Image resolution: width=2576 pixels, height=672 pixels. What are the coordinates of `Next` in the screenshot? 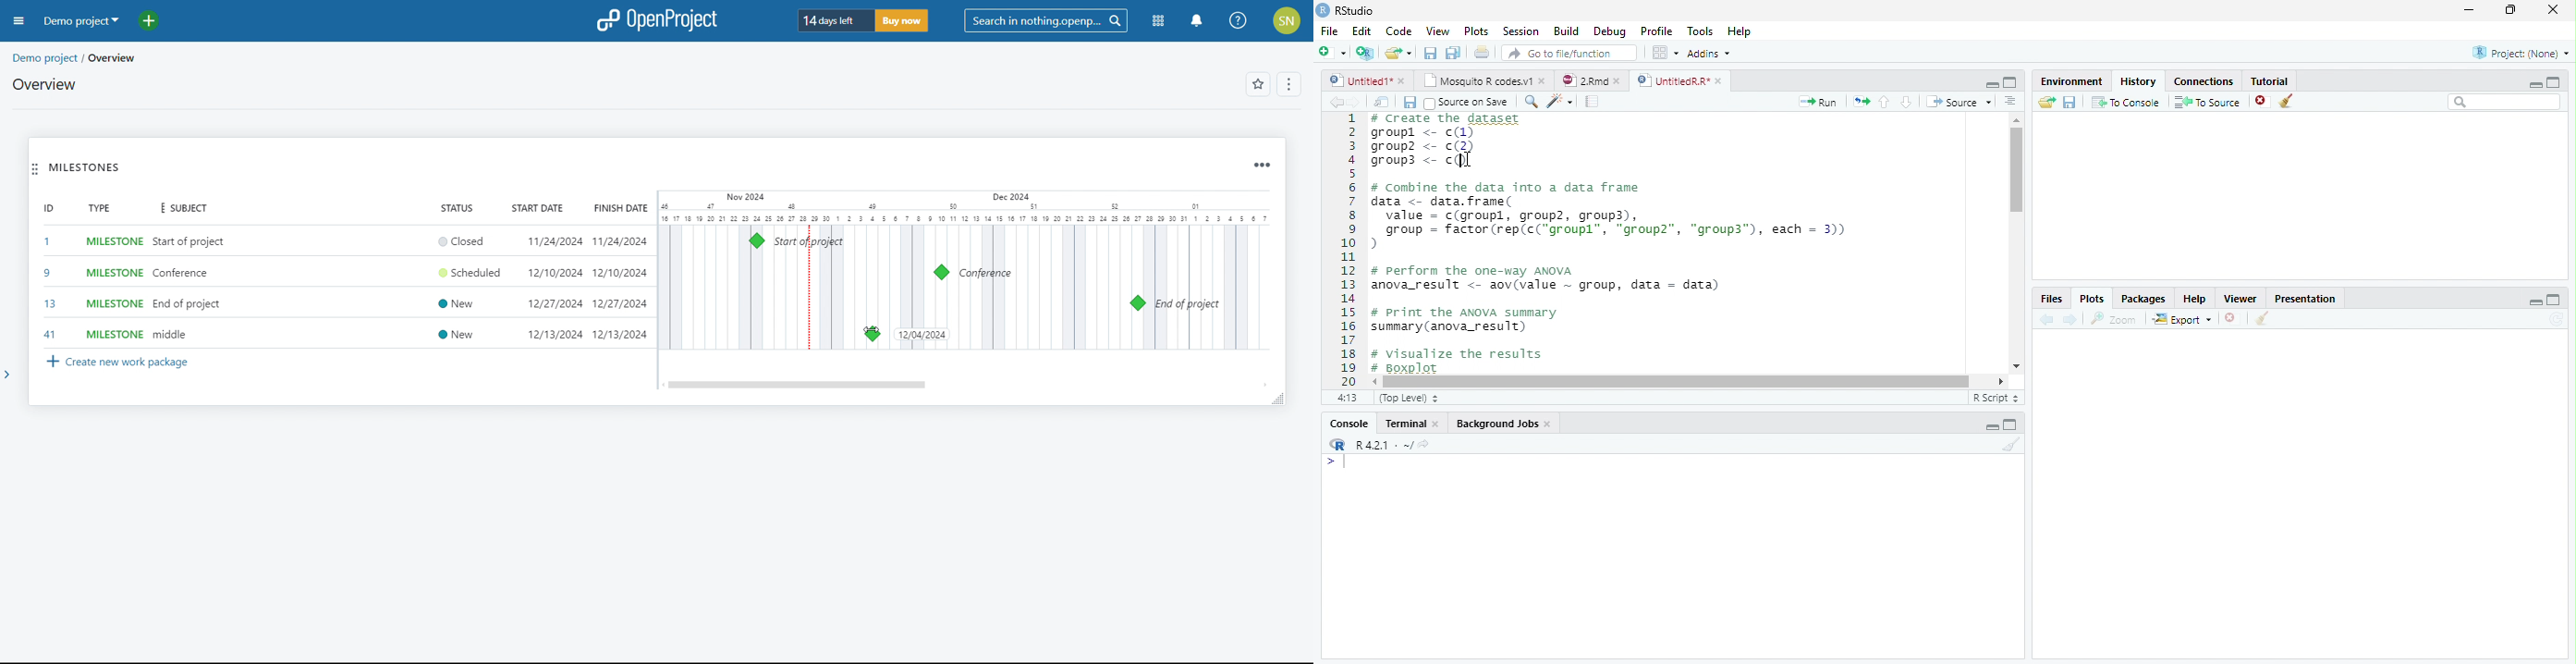 It's located at (2070, 320).